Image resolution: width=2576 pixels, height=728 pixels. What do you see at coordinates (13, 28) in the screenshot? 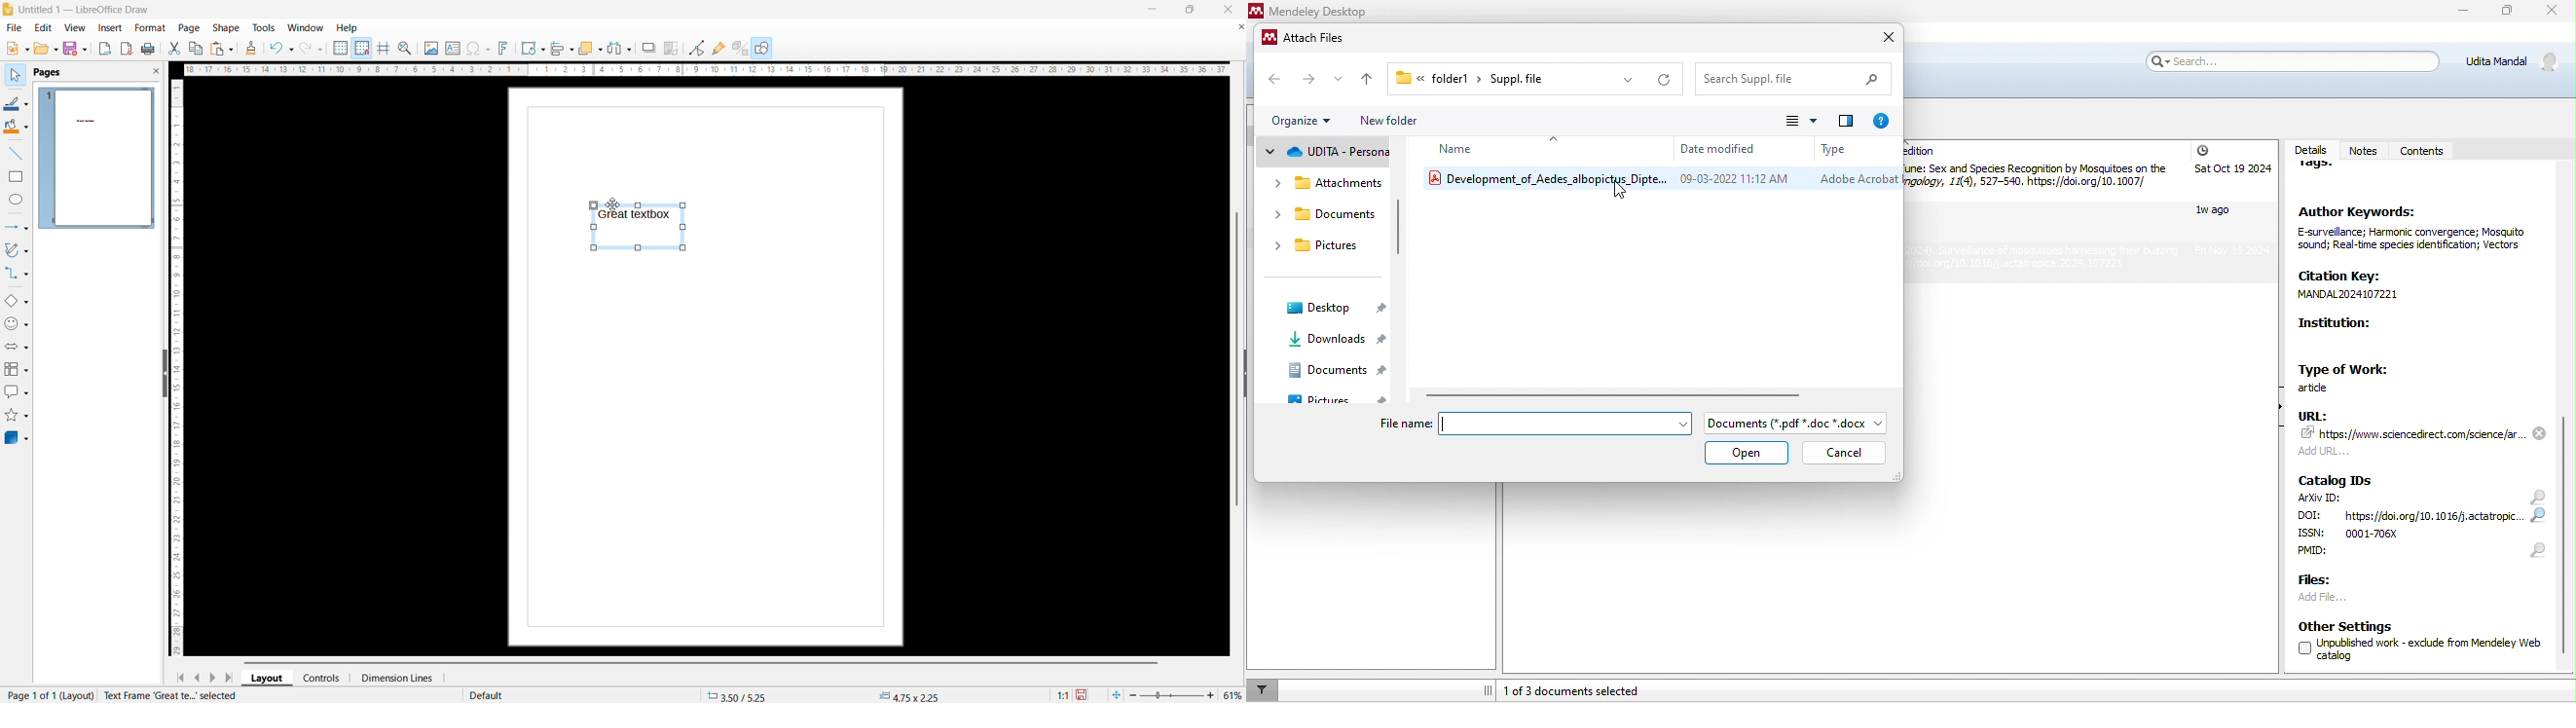
I see `file` at bounding box center [13, 28].